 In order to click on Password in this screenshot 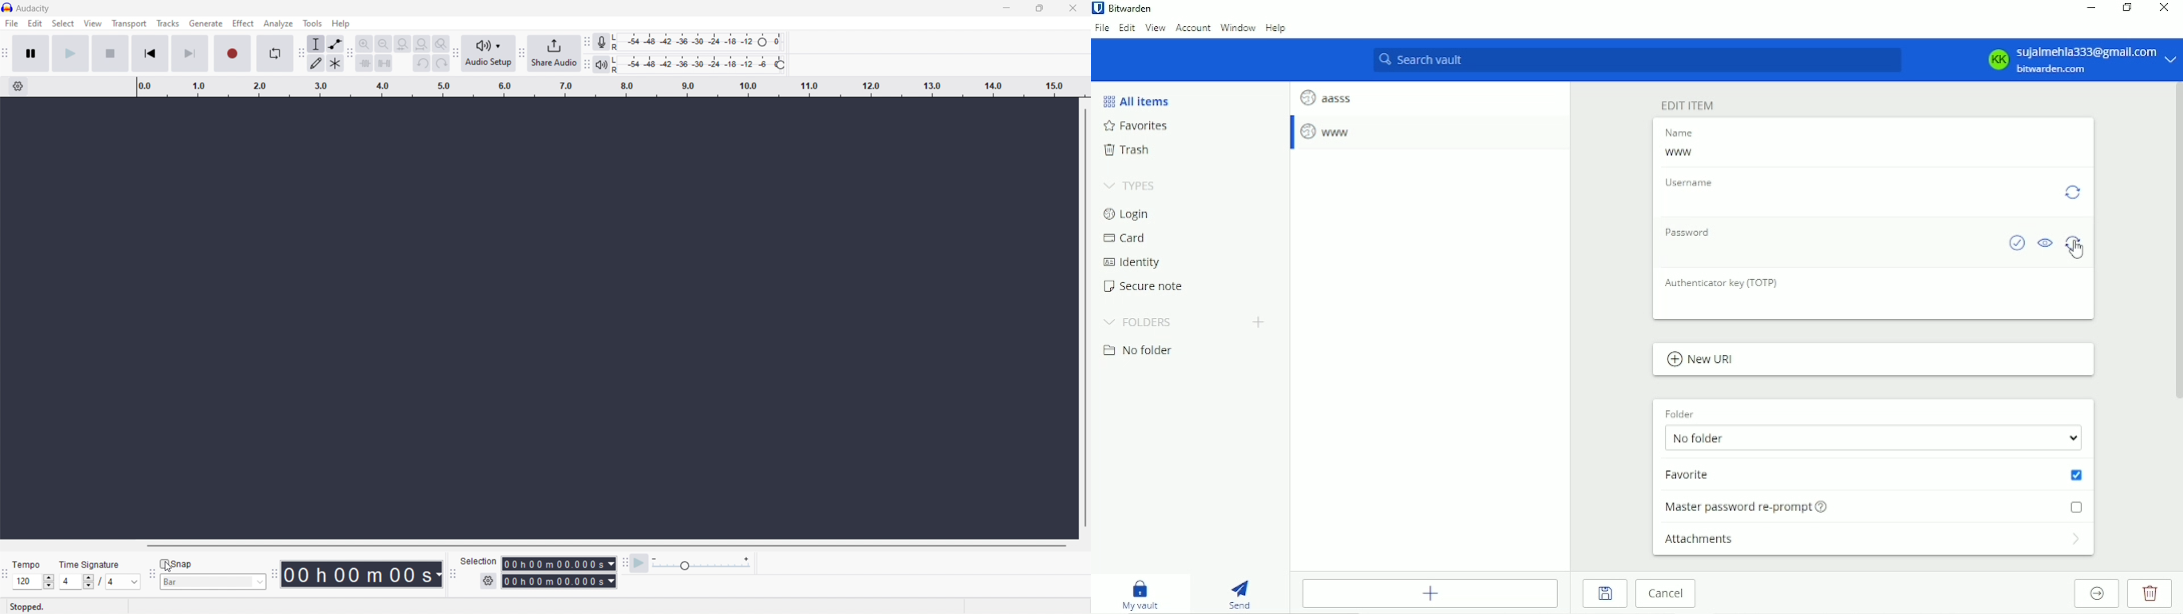, I will do `click(1693, 233)`.